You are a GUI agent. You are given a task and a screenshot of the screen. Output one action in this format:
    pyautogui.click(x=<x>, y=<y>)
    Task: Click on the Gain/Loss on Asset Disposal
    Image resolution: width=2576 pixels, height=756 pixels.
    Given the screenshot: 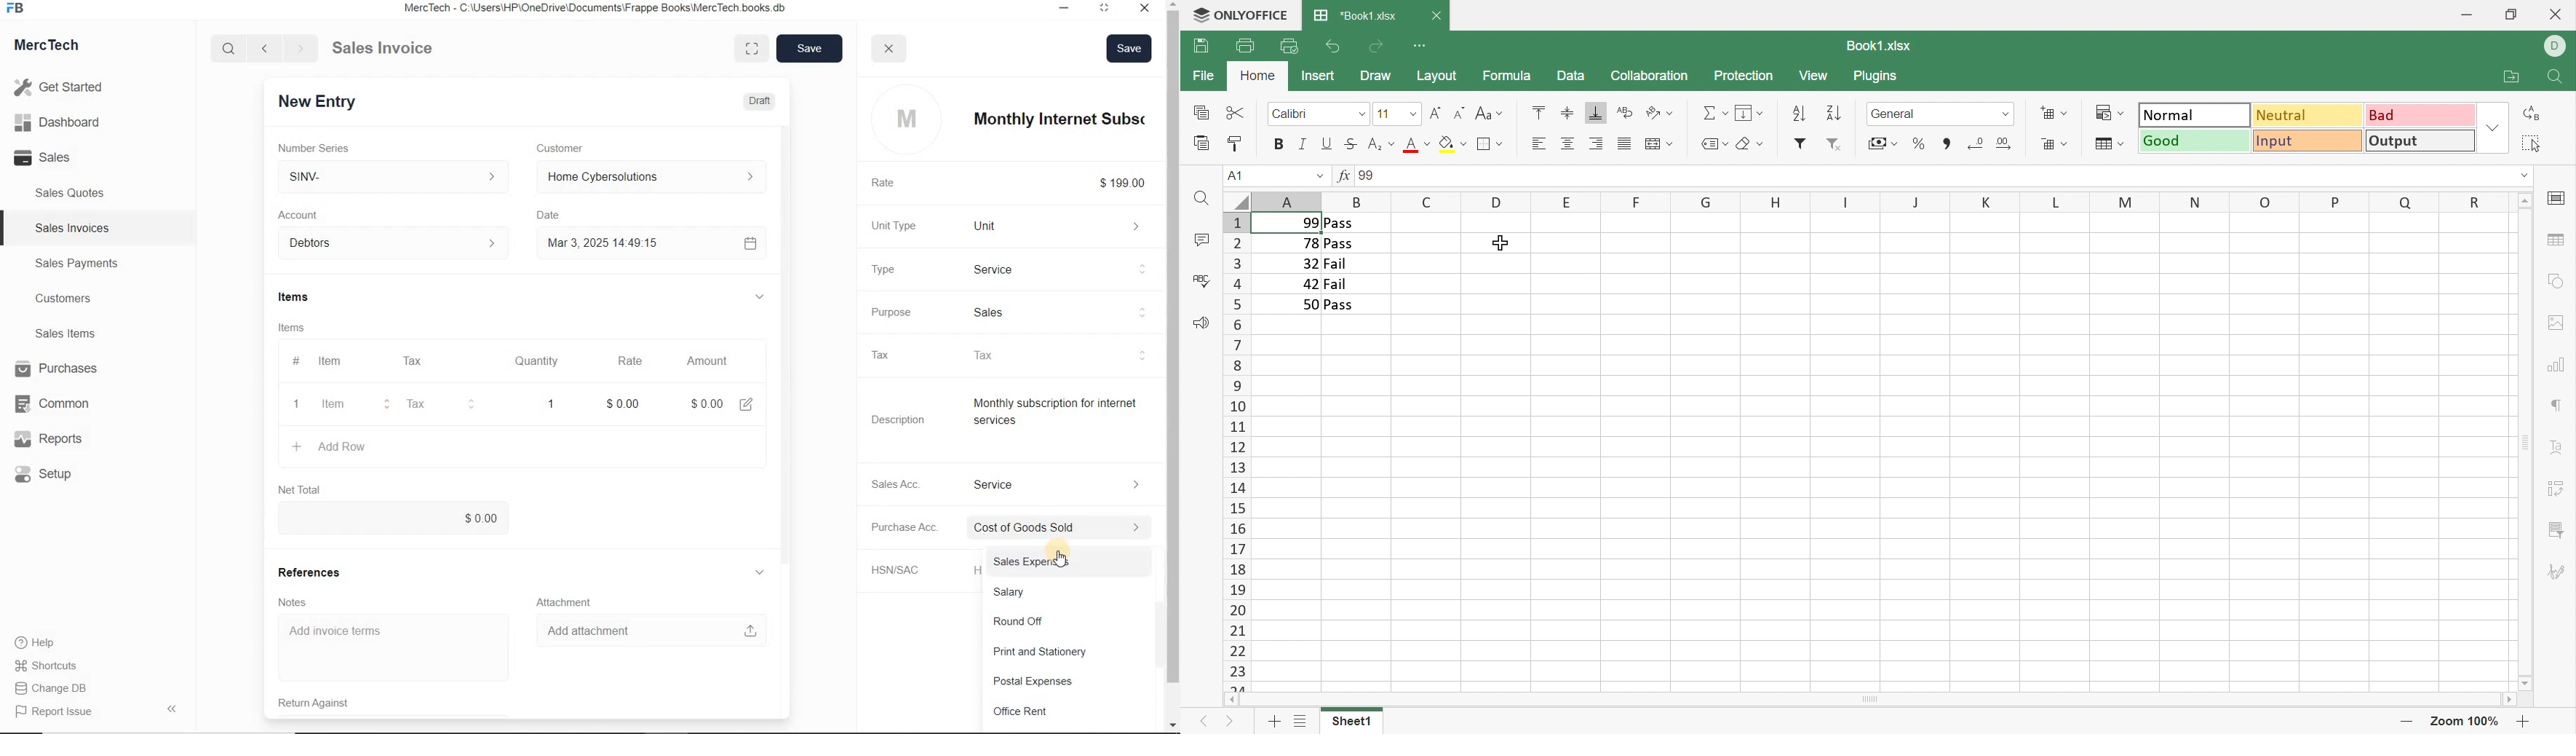 What is the action you would take?
    pyautogui.click(x=1069, y=565)
    